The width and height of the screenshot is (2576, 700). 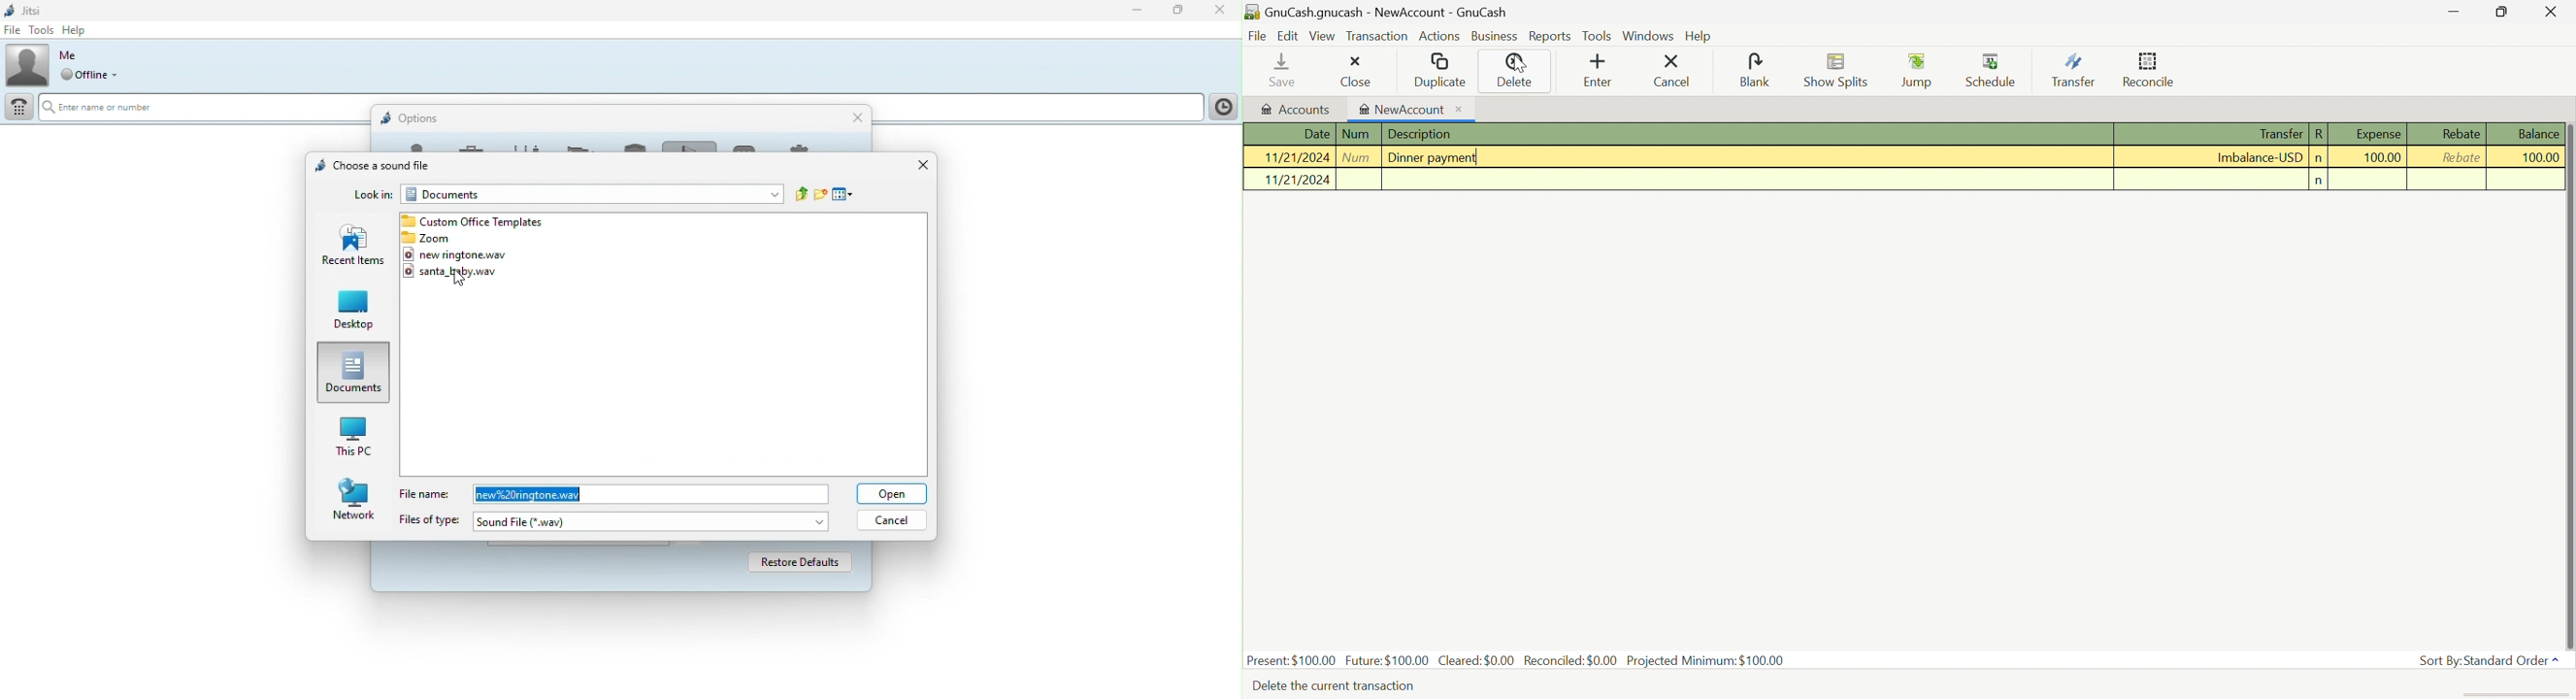 What do you see at coordinates (1550, 38) in the screenshot?
I see `Reports` at bounding box center [1550, 38].